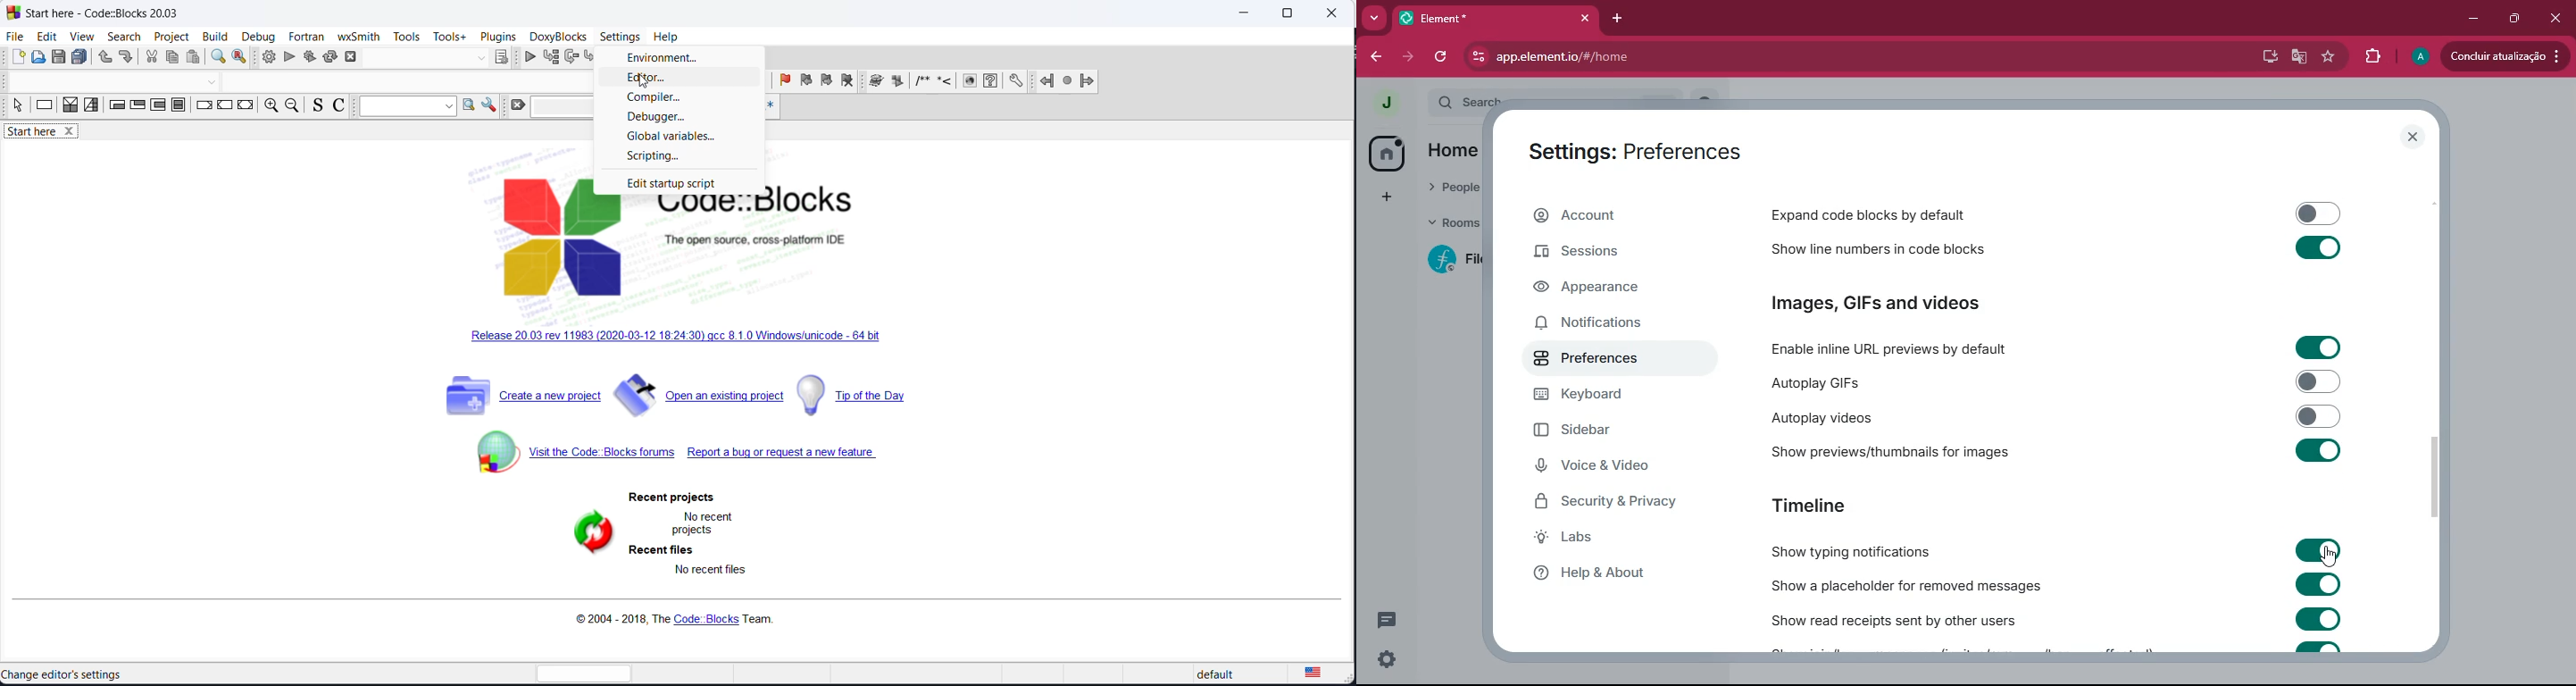  What do you see at coordinates (899, 82) in the screenshot?
I see `icon` at bounding box center [899, 82].